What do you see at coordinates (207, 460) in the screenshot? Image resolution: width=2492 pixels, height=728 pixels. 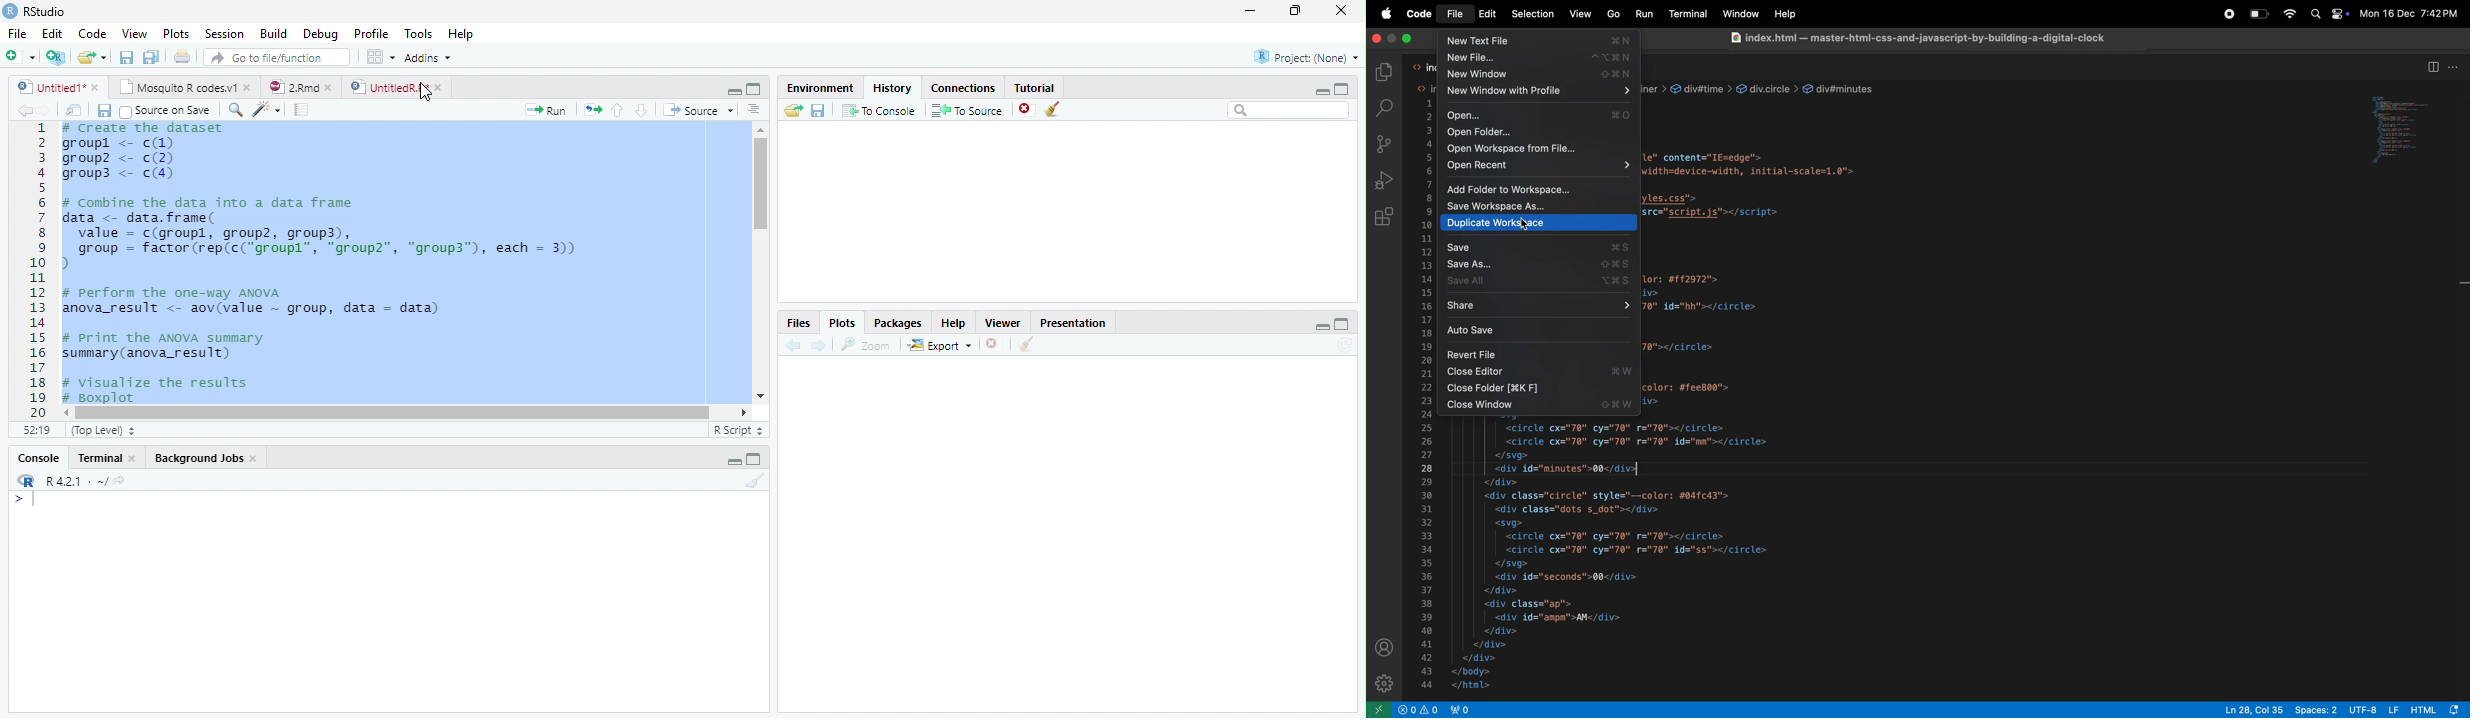 I see `background jobs` at bounding box center [207, 460].